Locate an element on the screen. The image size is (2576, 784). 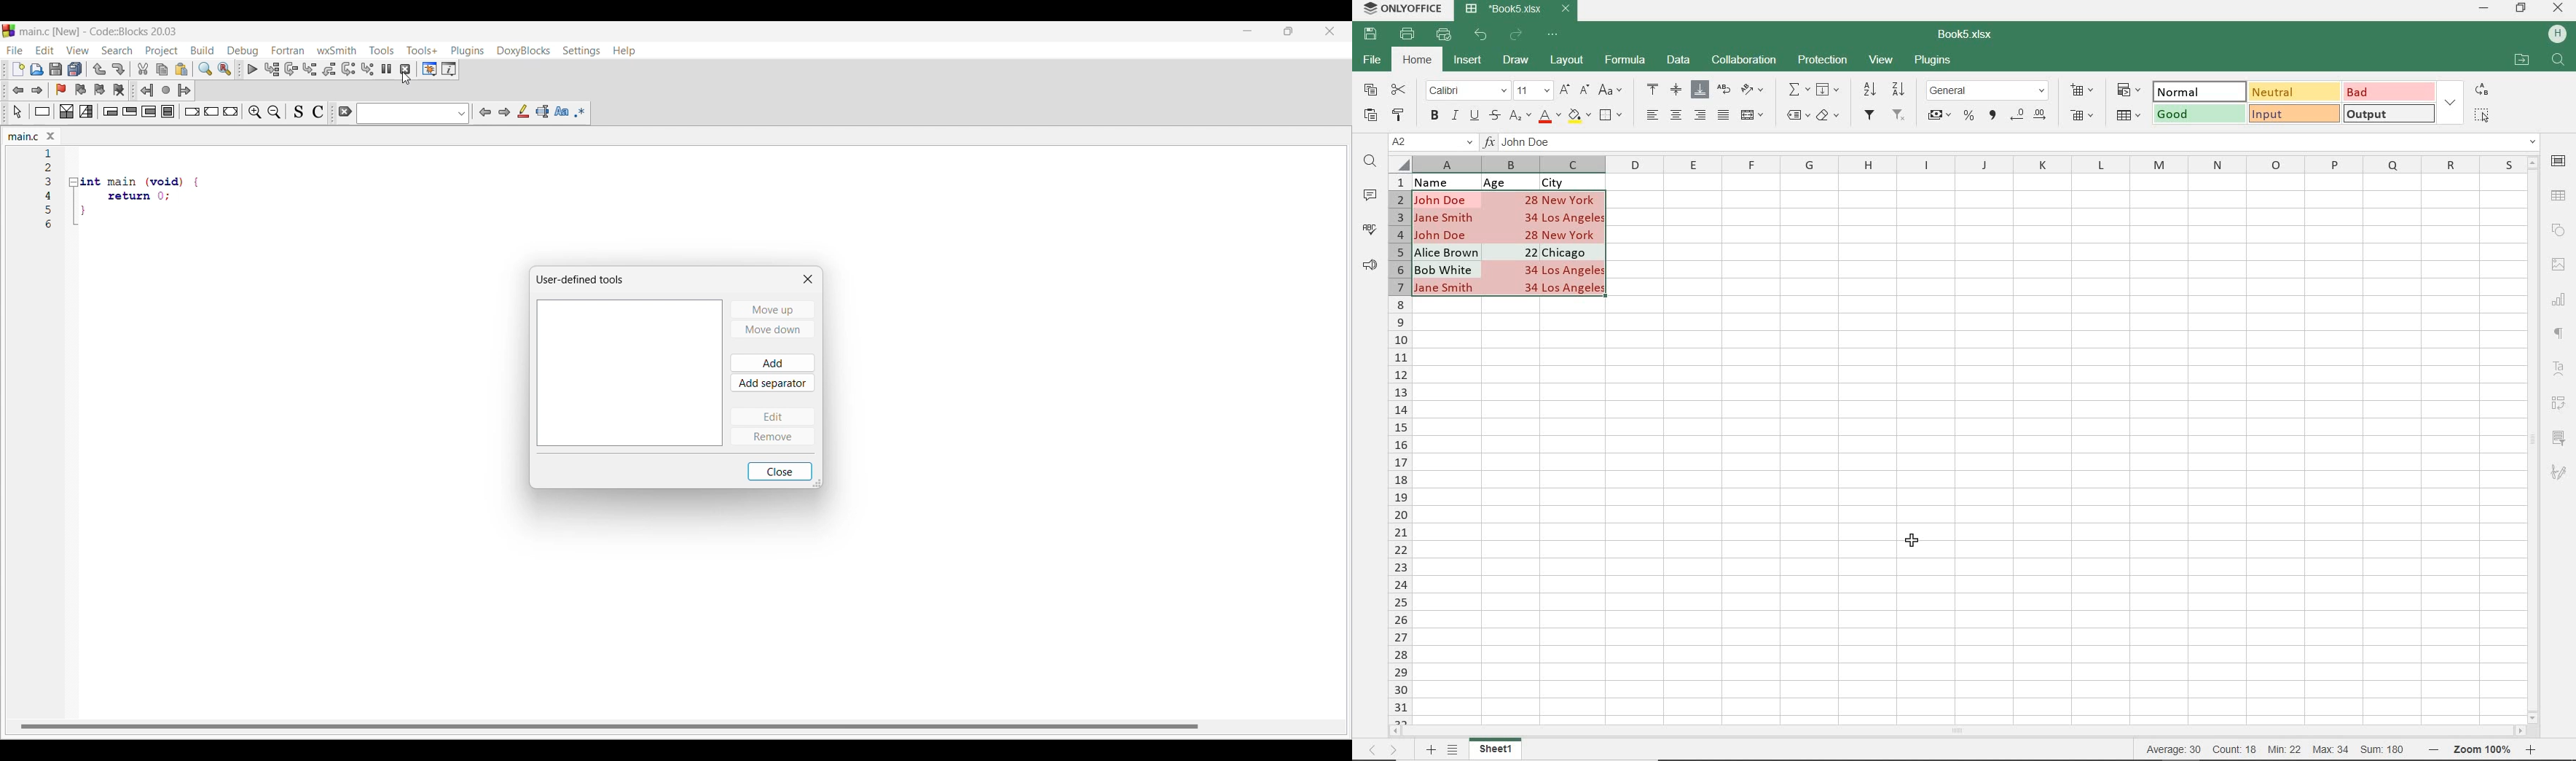
Edit menu is located at coordinates (44, 51).